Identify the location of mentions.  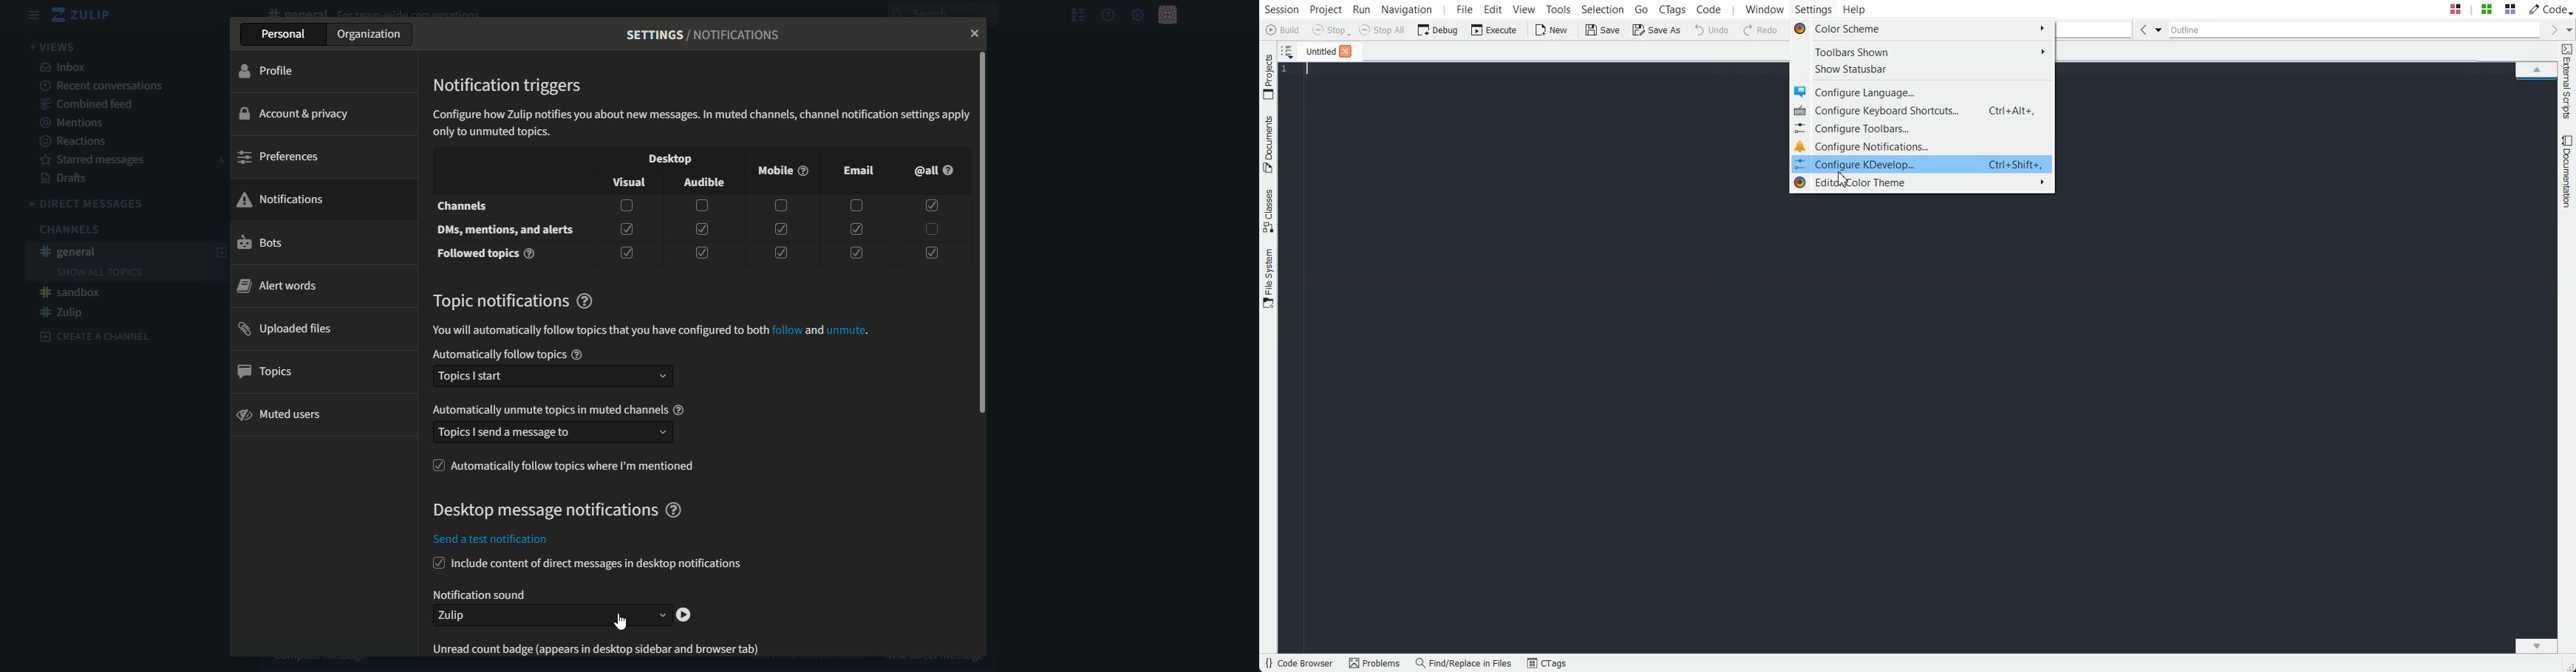
(77, 123).